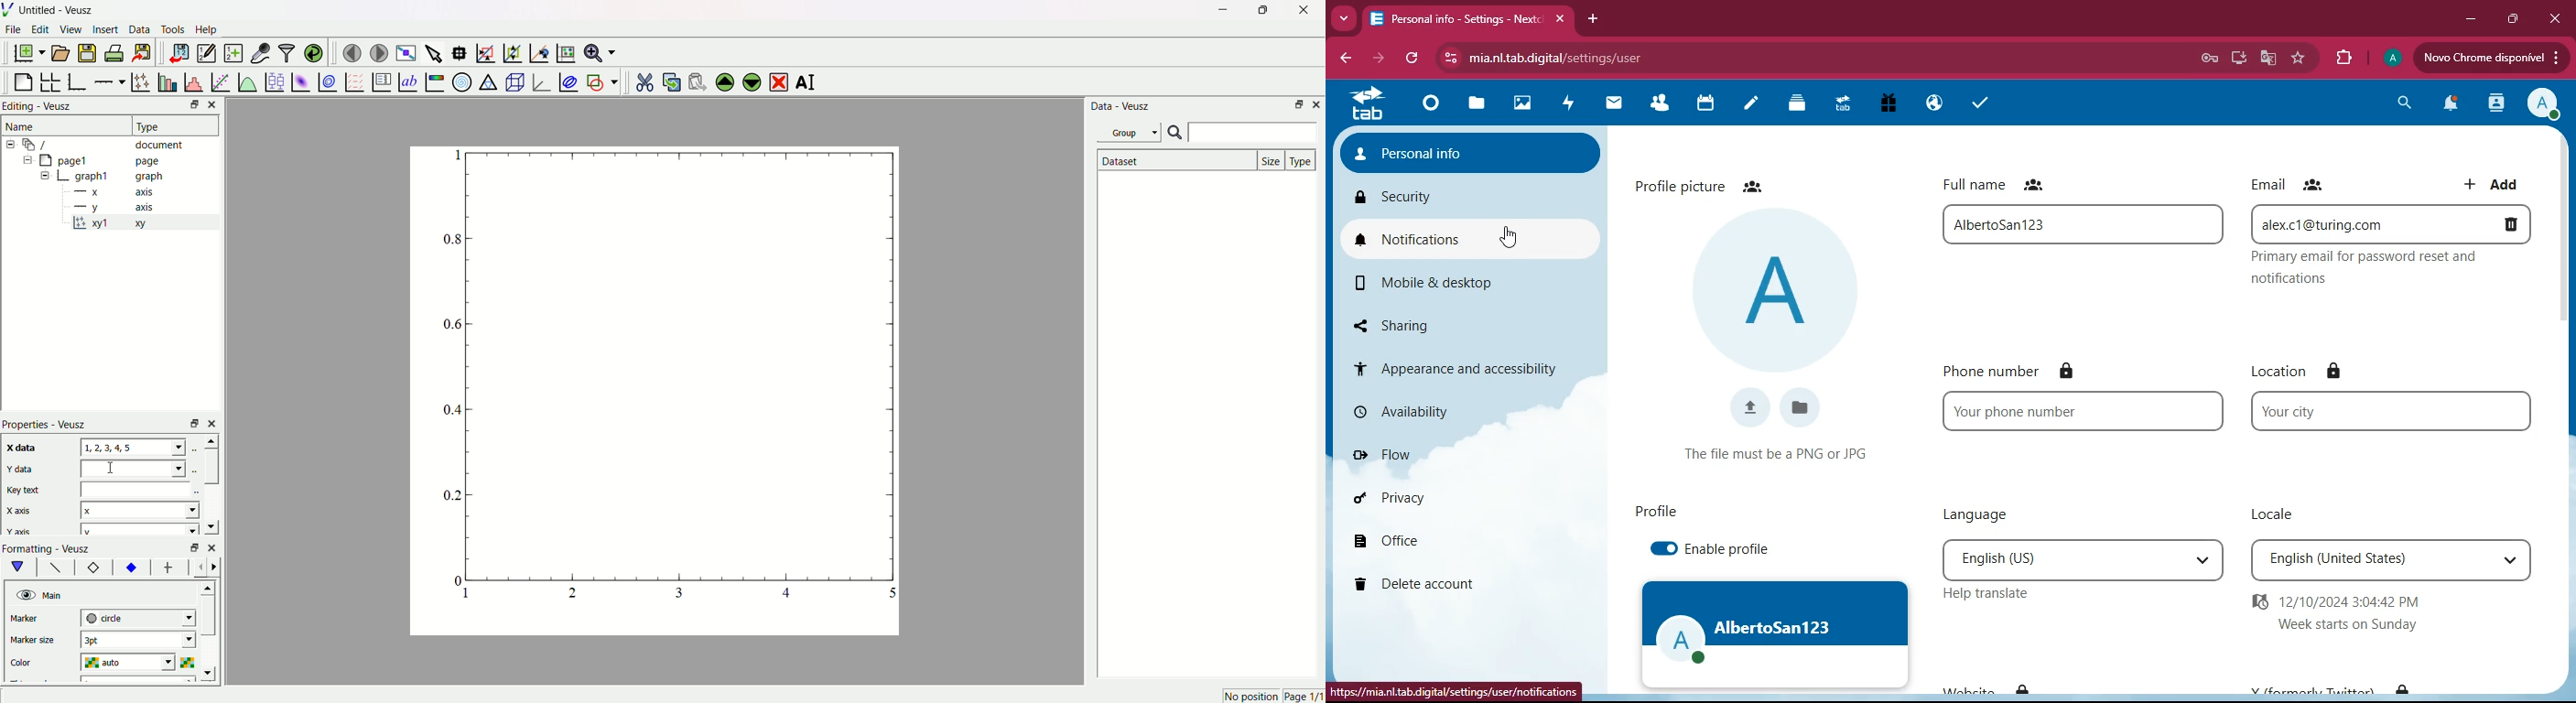  What do you see at coordinates (1367, 104) in the screenshot?
I see `tab` at bounding box center [1367, 104].